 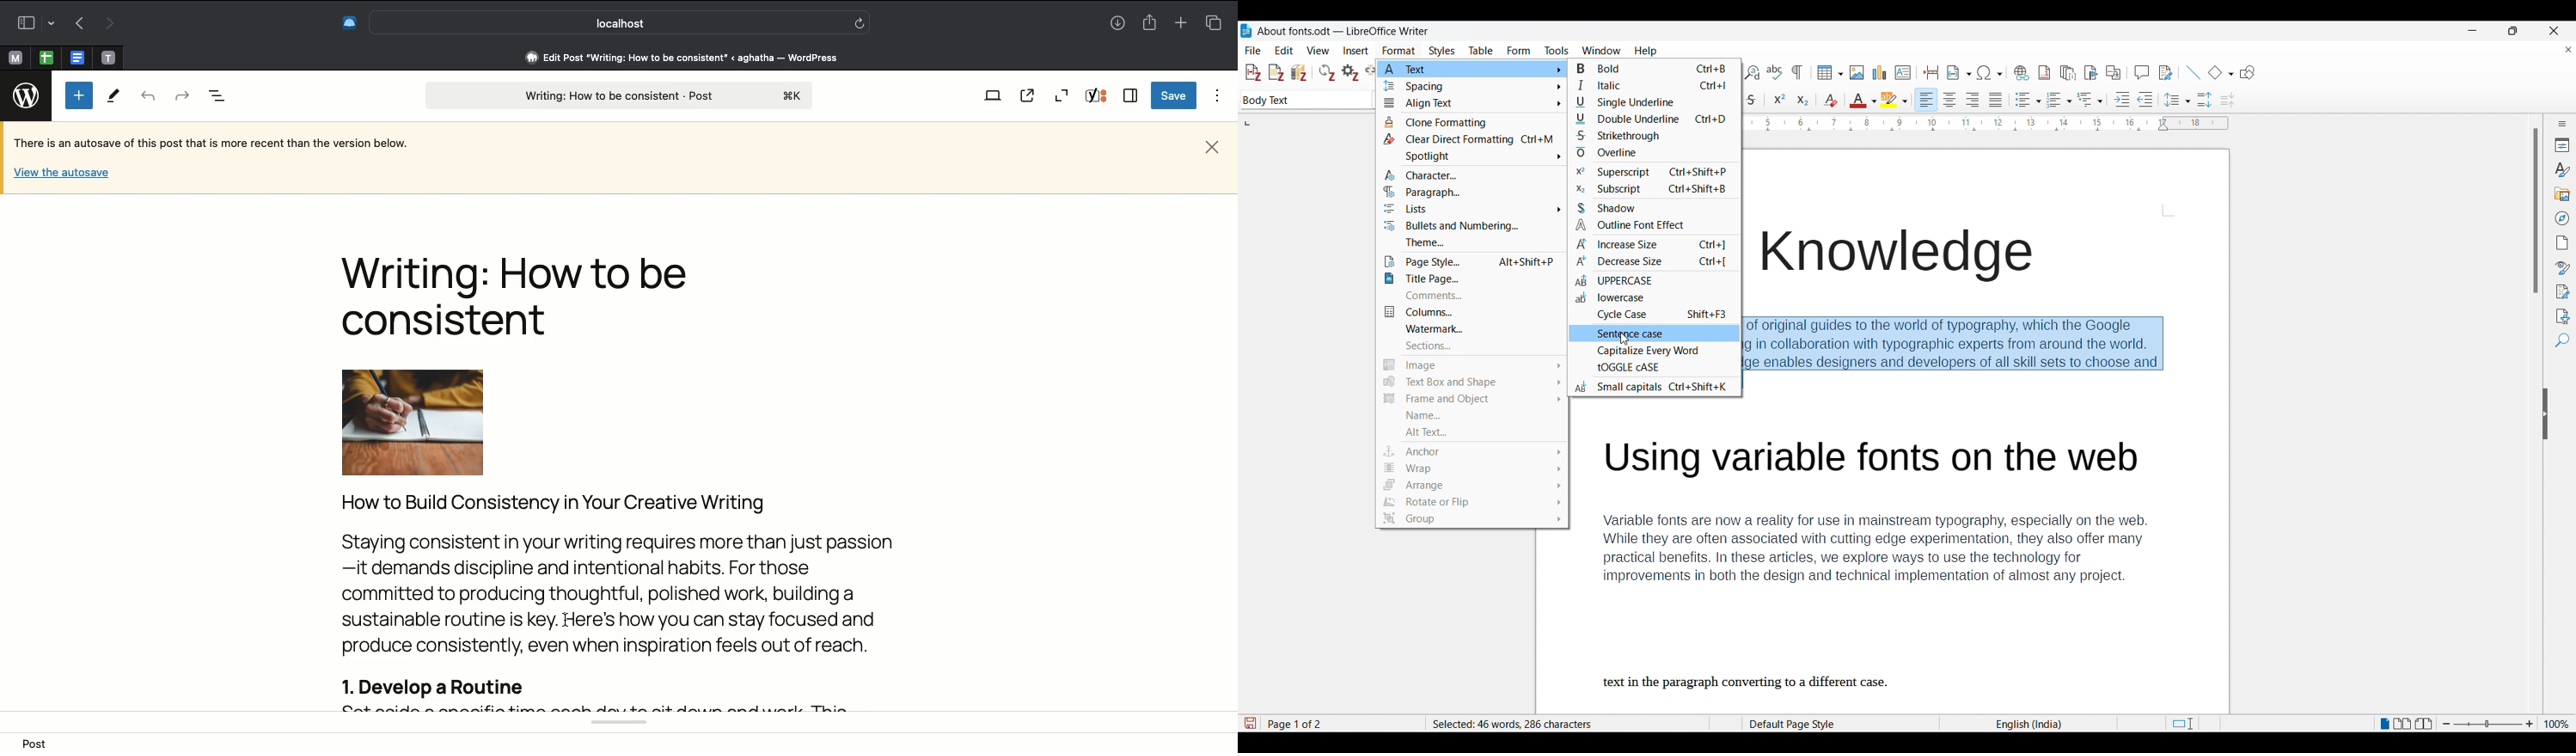 I want to click on Extensions, so click(x=348, y=21).